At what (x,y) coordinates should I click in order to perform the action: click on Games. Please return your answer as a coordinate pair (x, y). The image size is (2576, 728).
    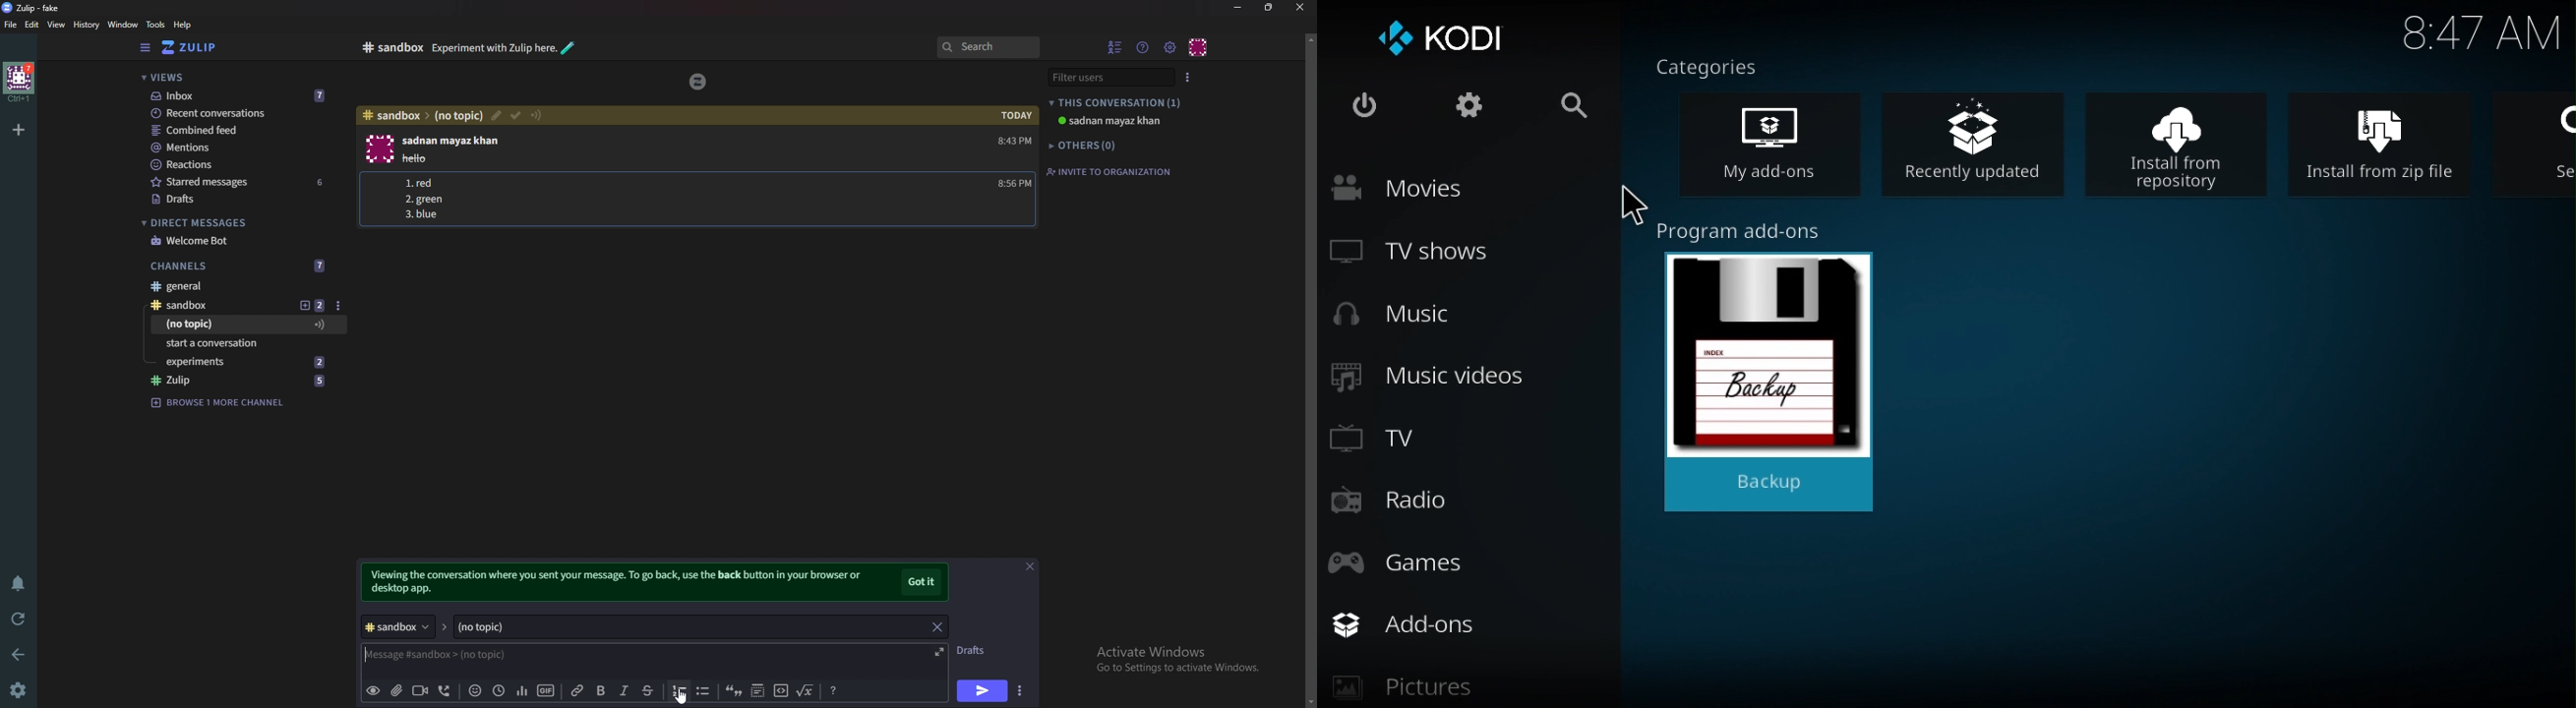
    Looking at the image, I should click on (1421, 559).